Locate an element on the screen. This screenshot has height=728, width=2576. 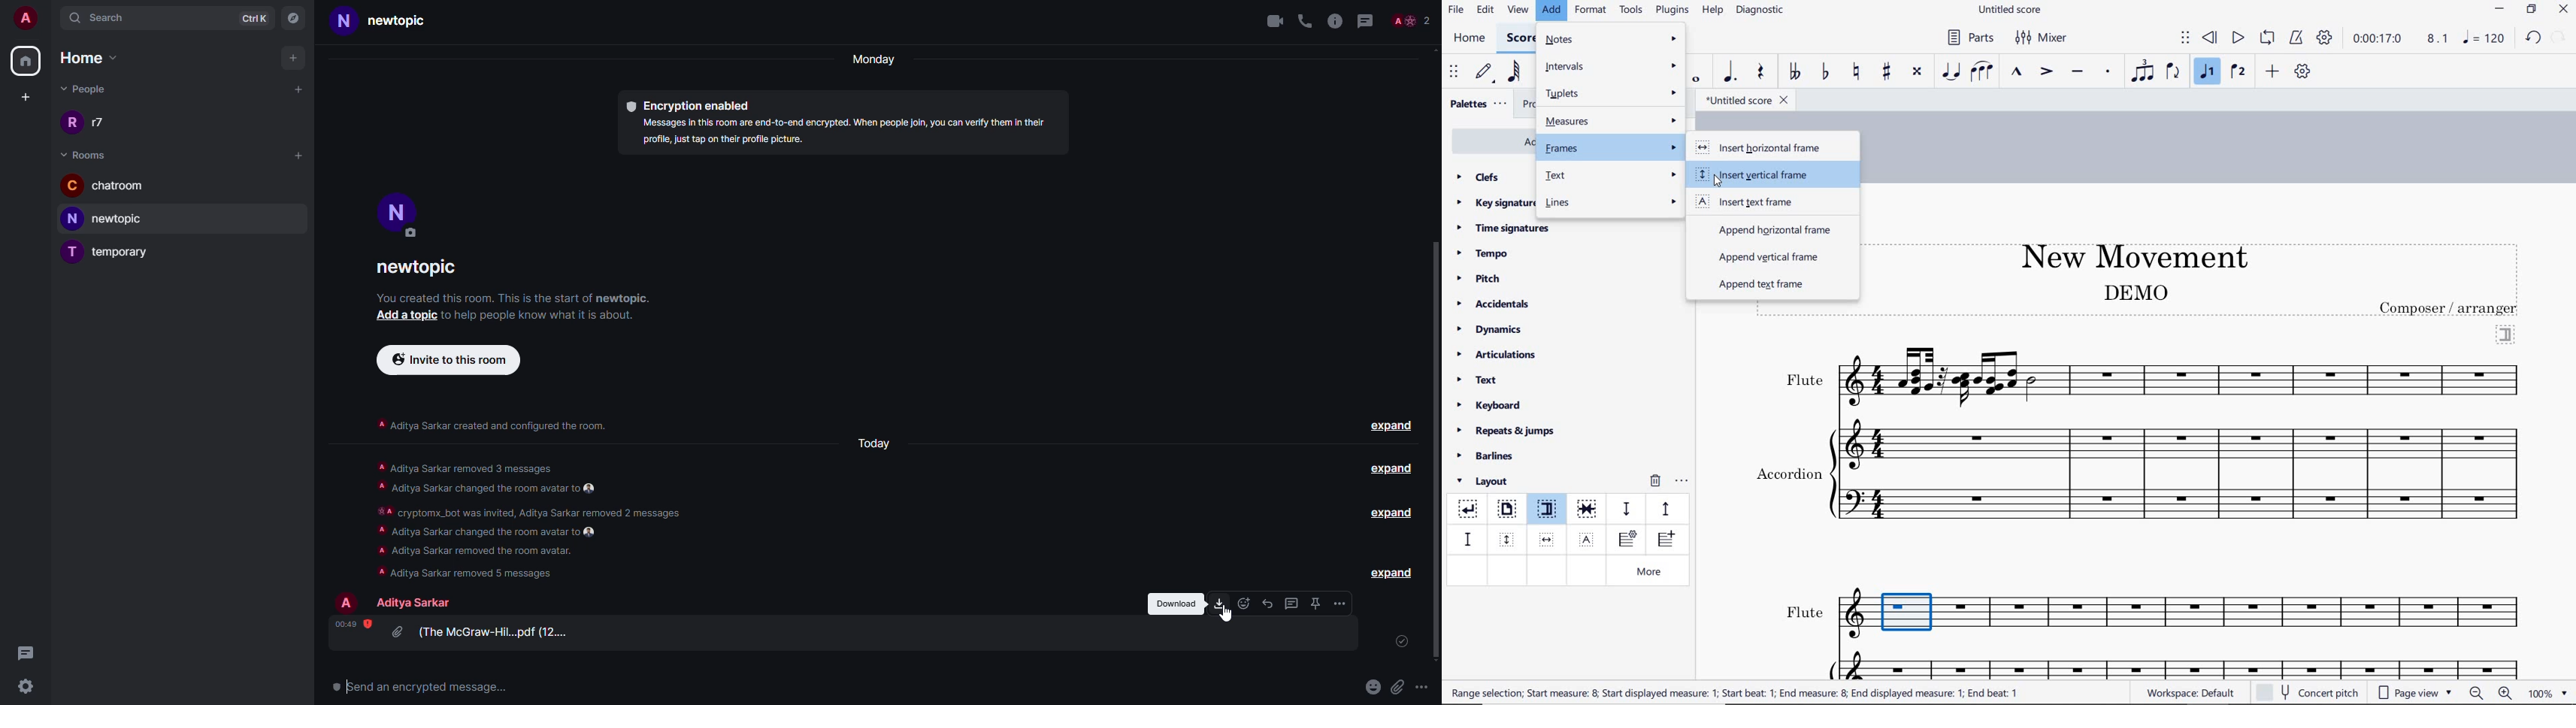
insert text frame is located at coordinates (1759, 203).